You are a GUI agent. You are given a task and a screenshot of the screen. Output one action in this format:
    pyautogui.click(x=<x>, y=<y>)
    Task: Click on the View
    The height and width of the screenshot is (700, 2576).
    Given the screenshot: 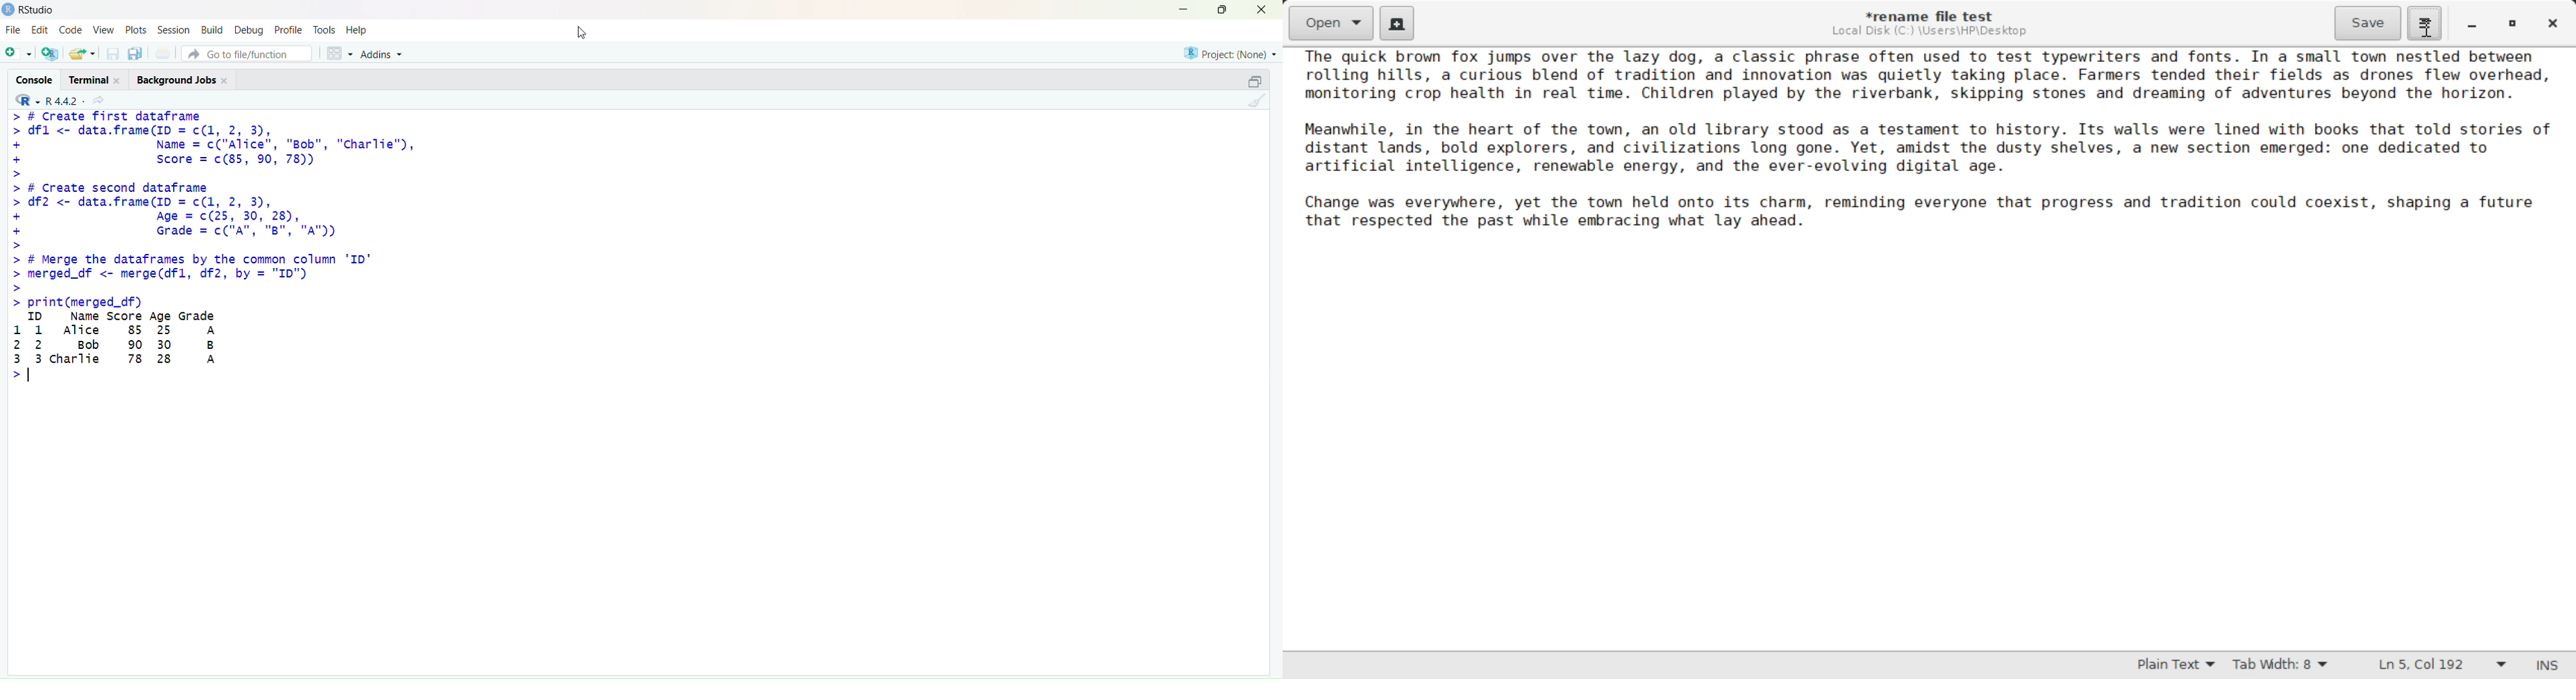 What is the action you would take?
    pyautogui.click(x=104, y=29)
    